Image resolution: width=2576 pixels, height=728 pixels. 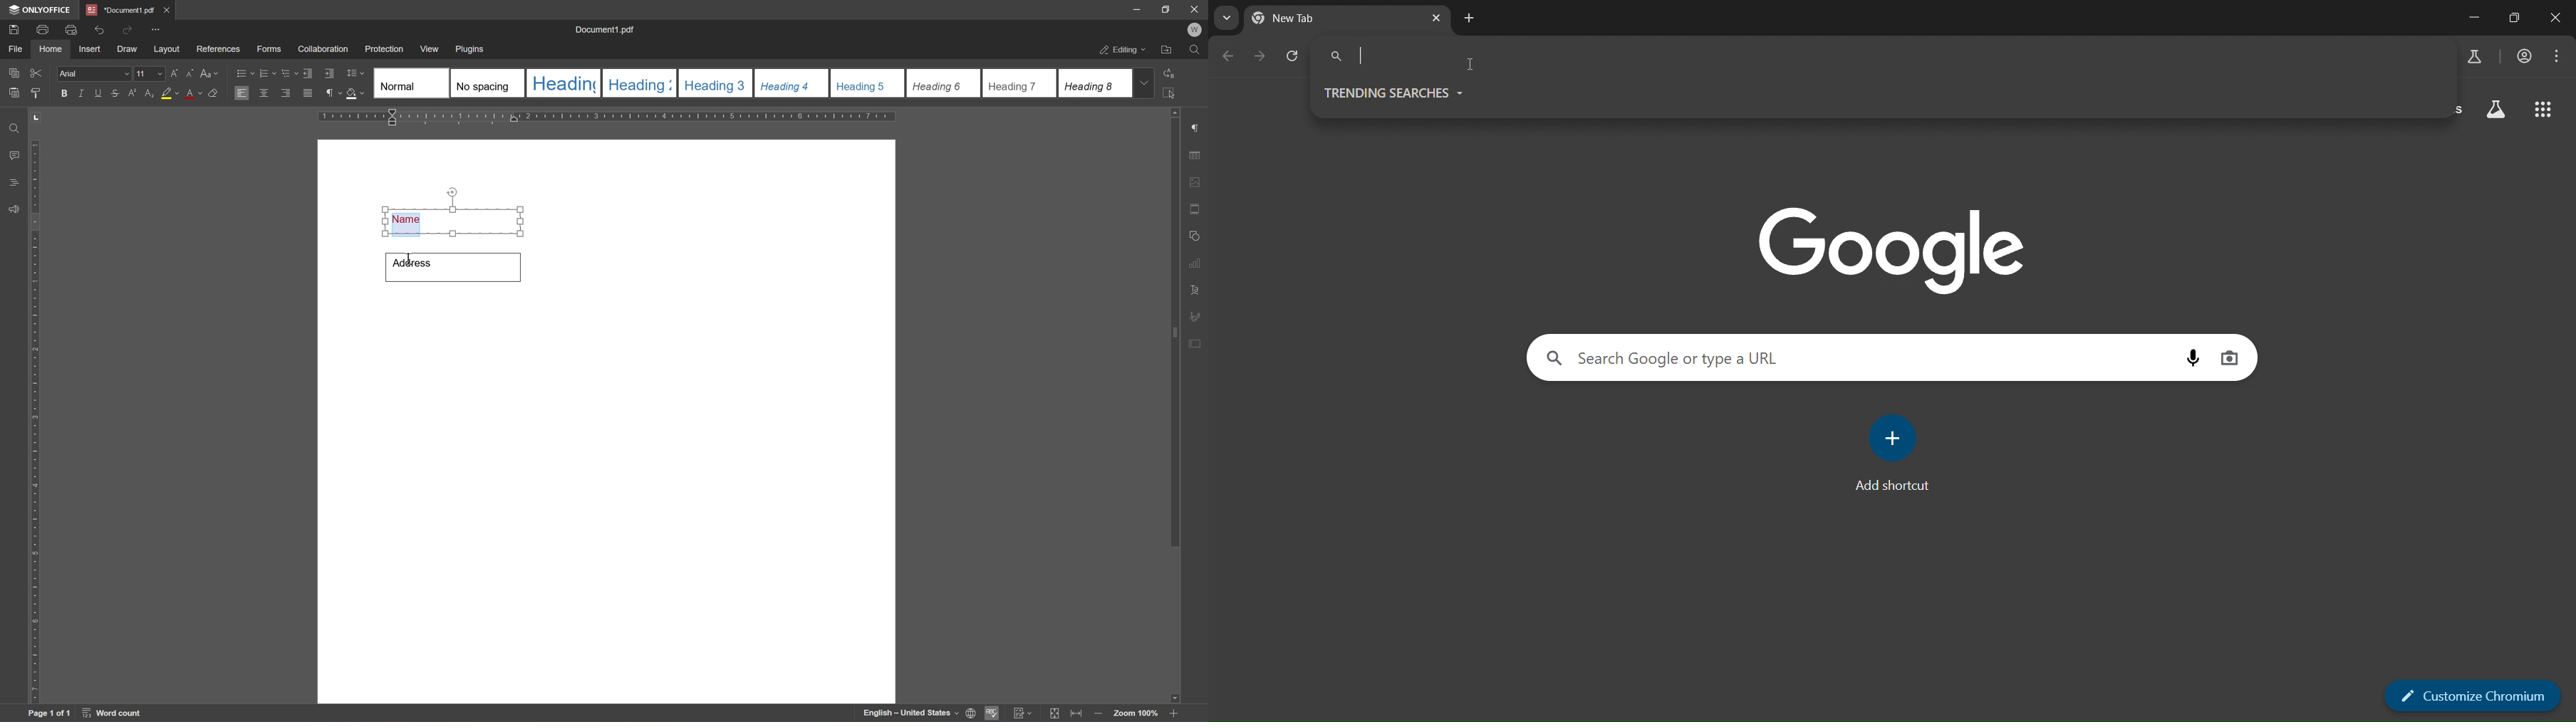 I want to click on font, so click(x=94, y=74).